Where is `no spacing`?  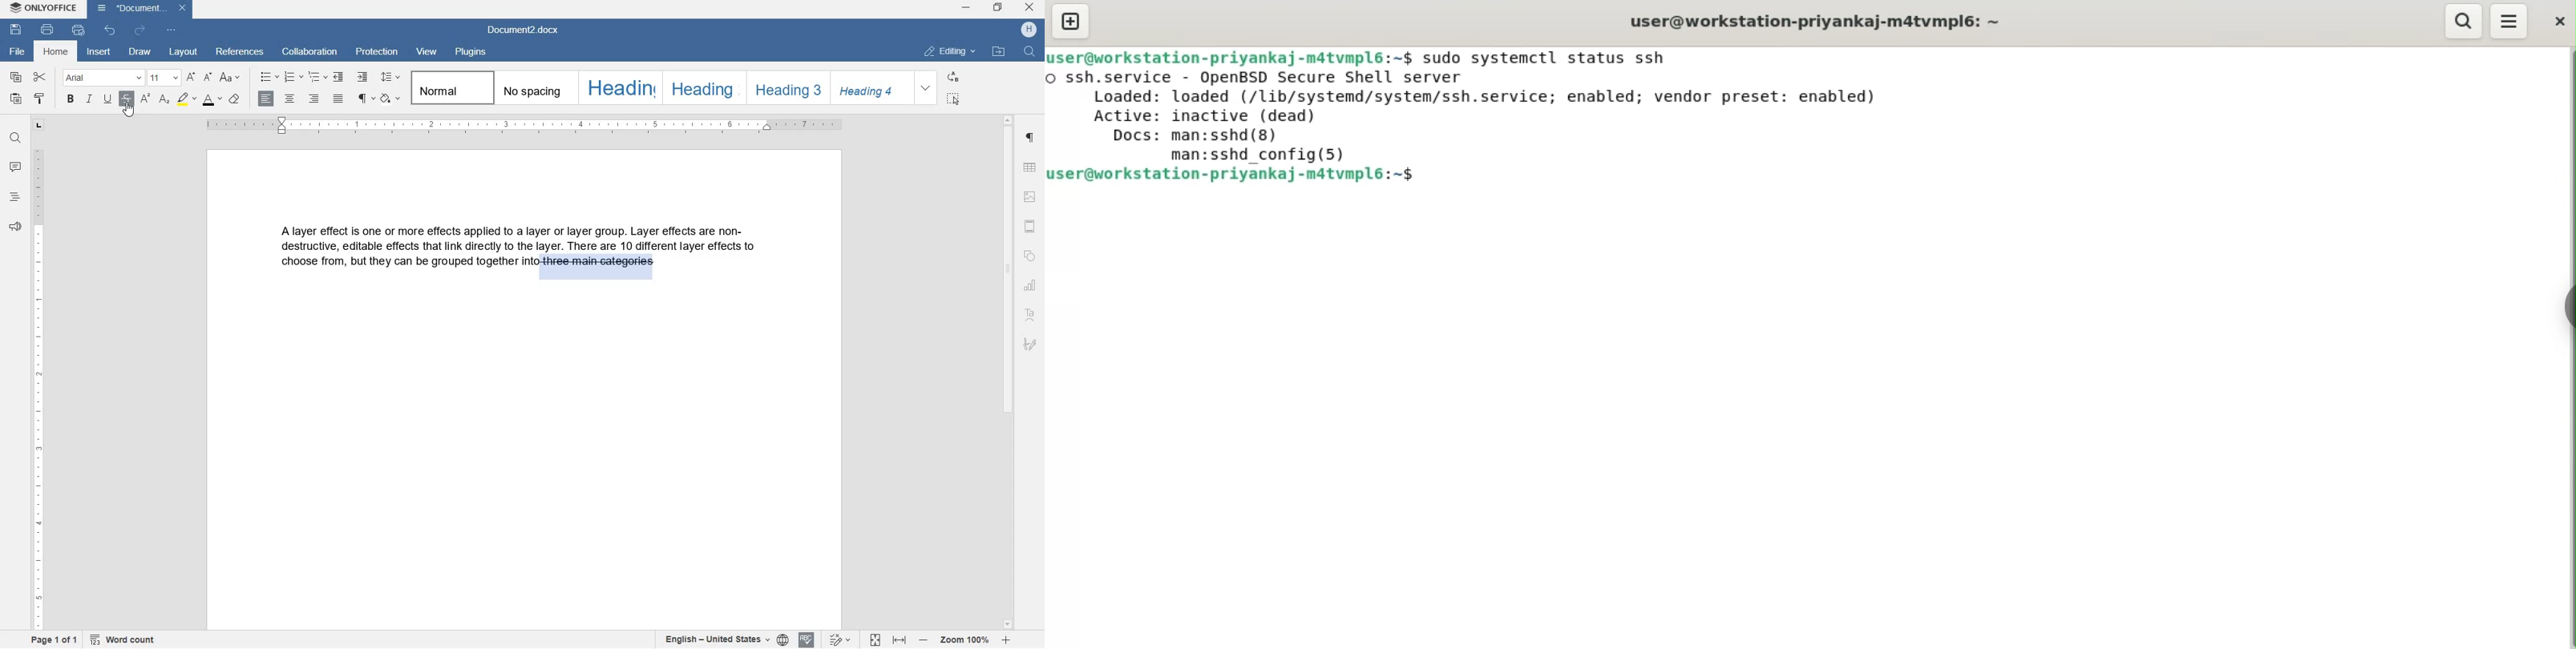
no spacing is located at coordinates (534, 87).